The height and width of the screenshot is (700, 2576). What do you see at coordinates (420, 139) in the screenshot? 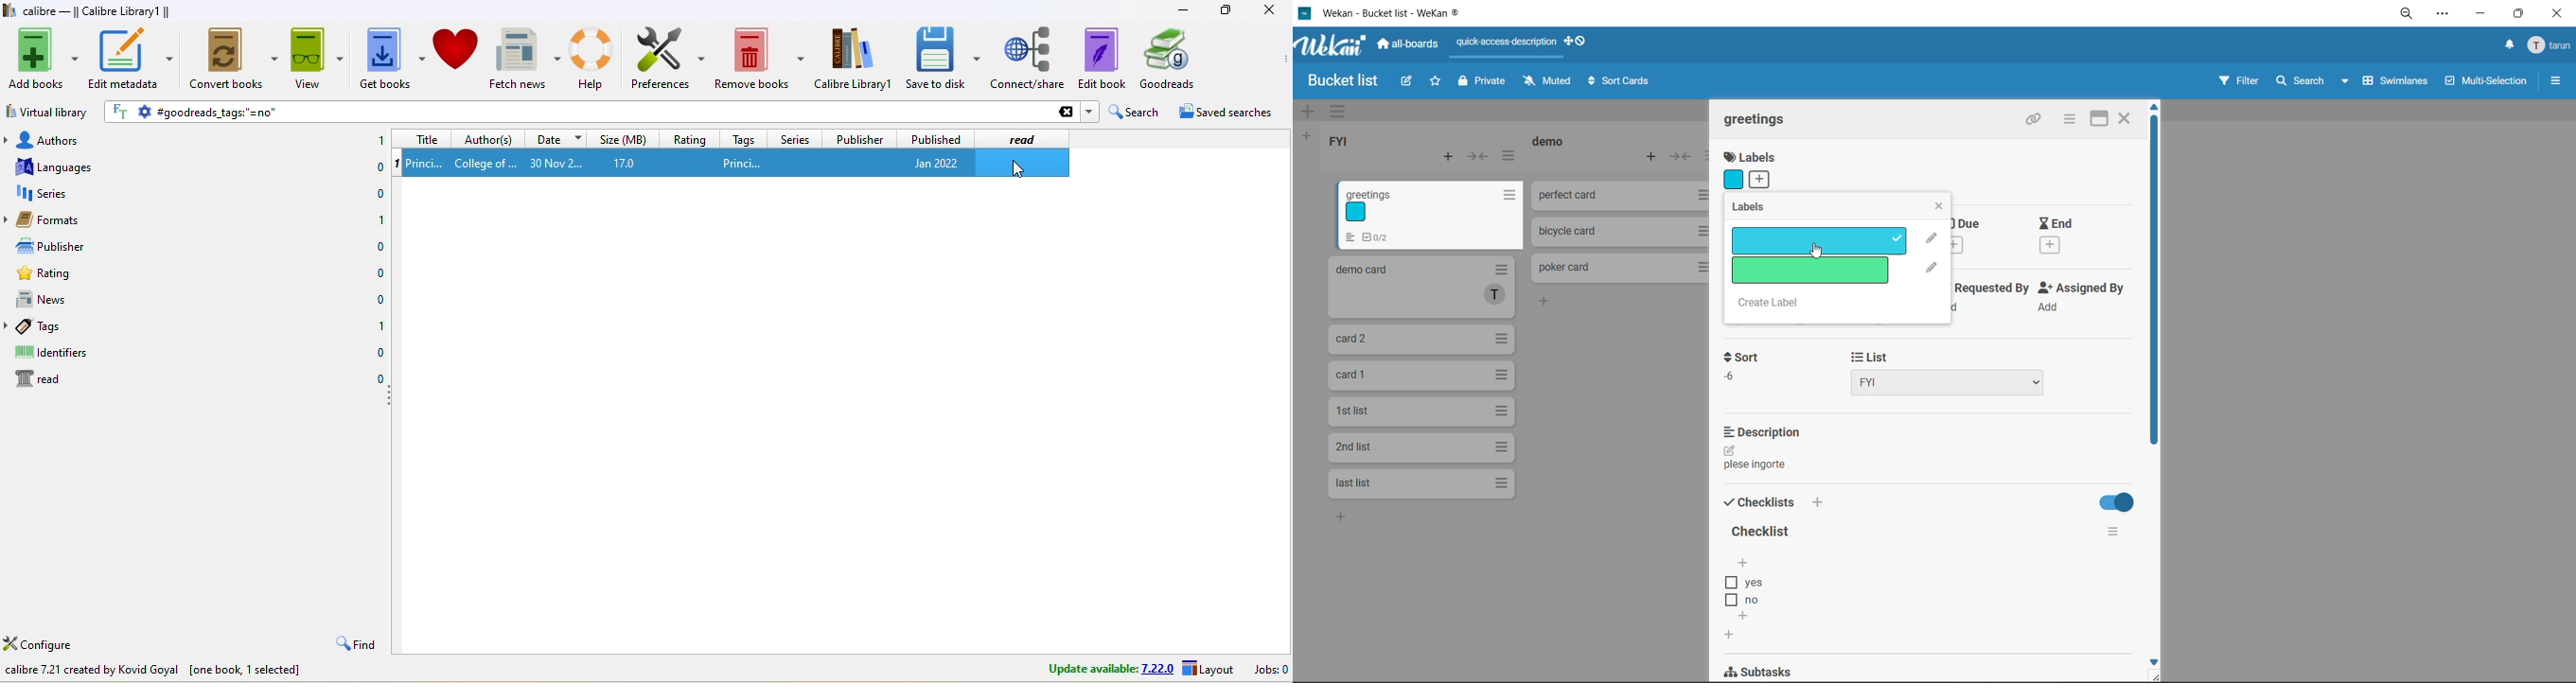
I see `title` at bounding box center [420, 139].